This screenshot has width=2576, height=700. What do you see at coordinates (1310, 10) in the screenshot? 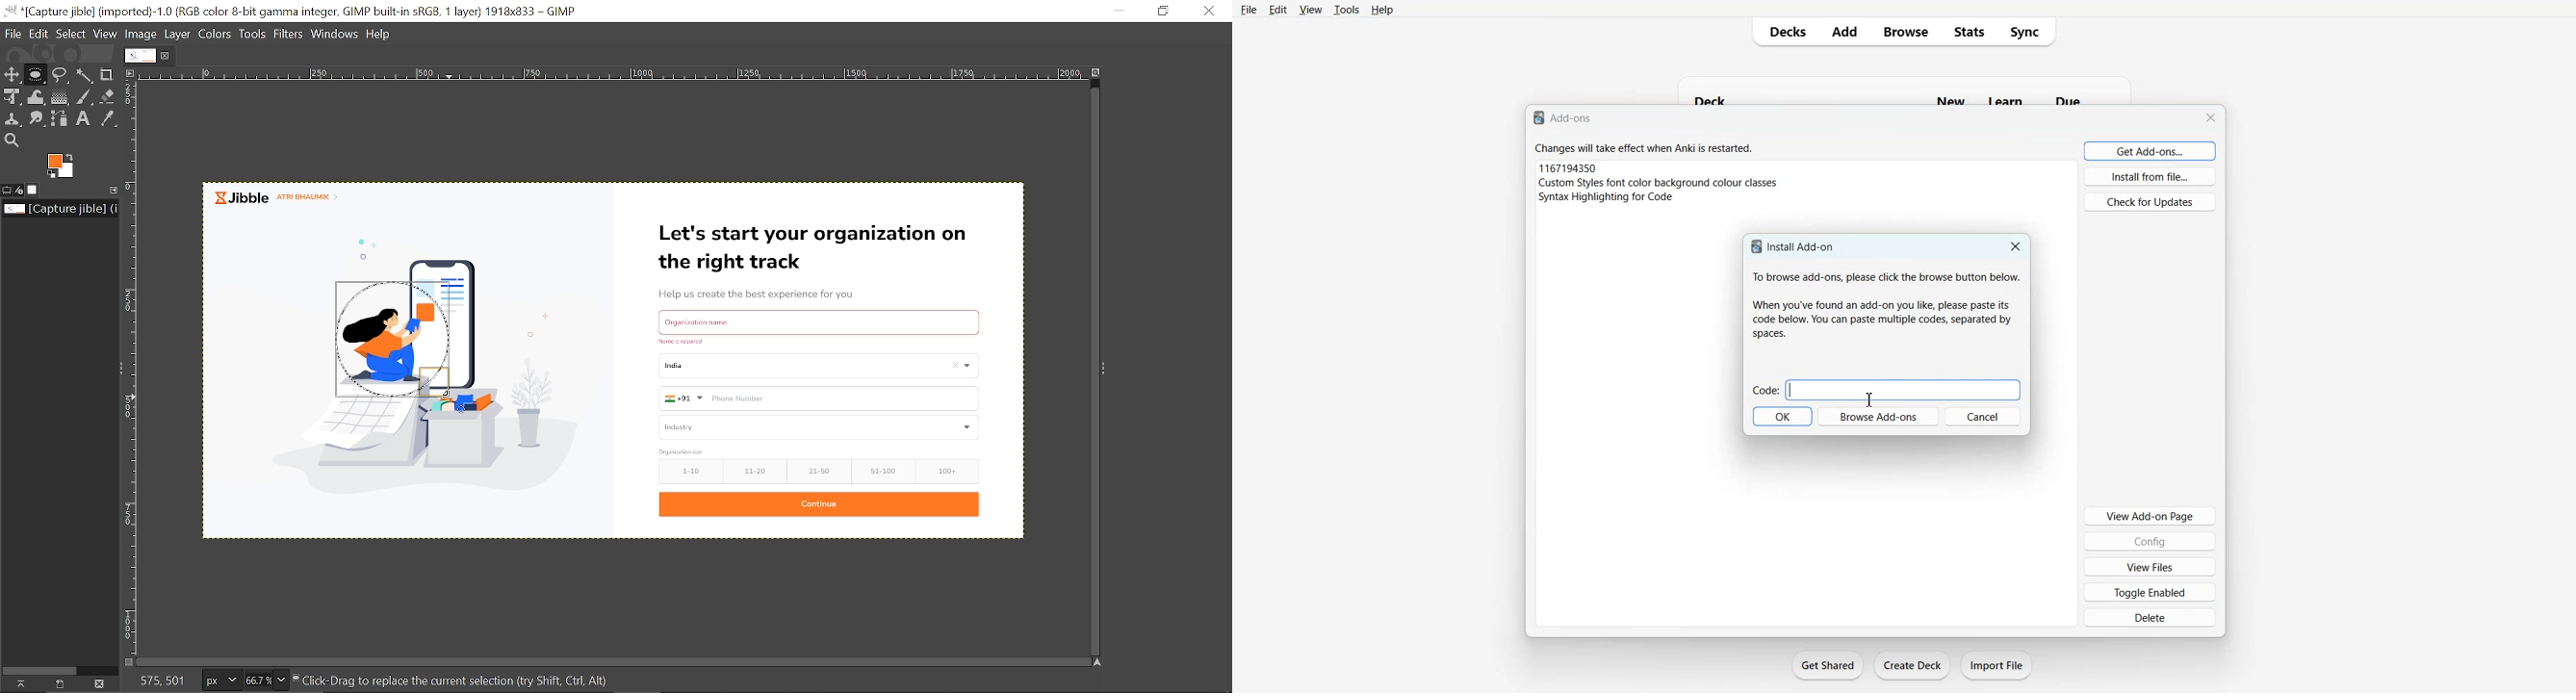
I see `View` at bounding box center [1310, 10].